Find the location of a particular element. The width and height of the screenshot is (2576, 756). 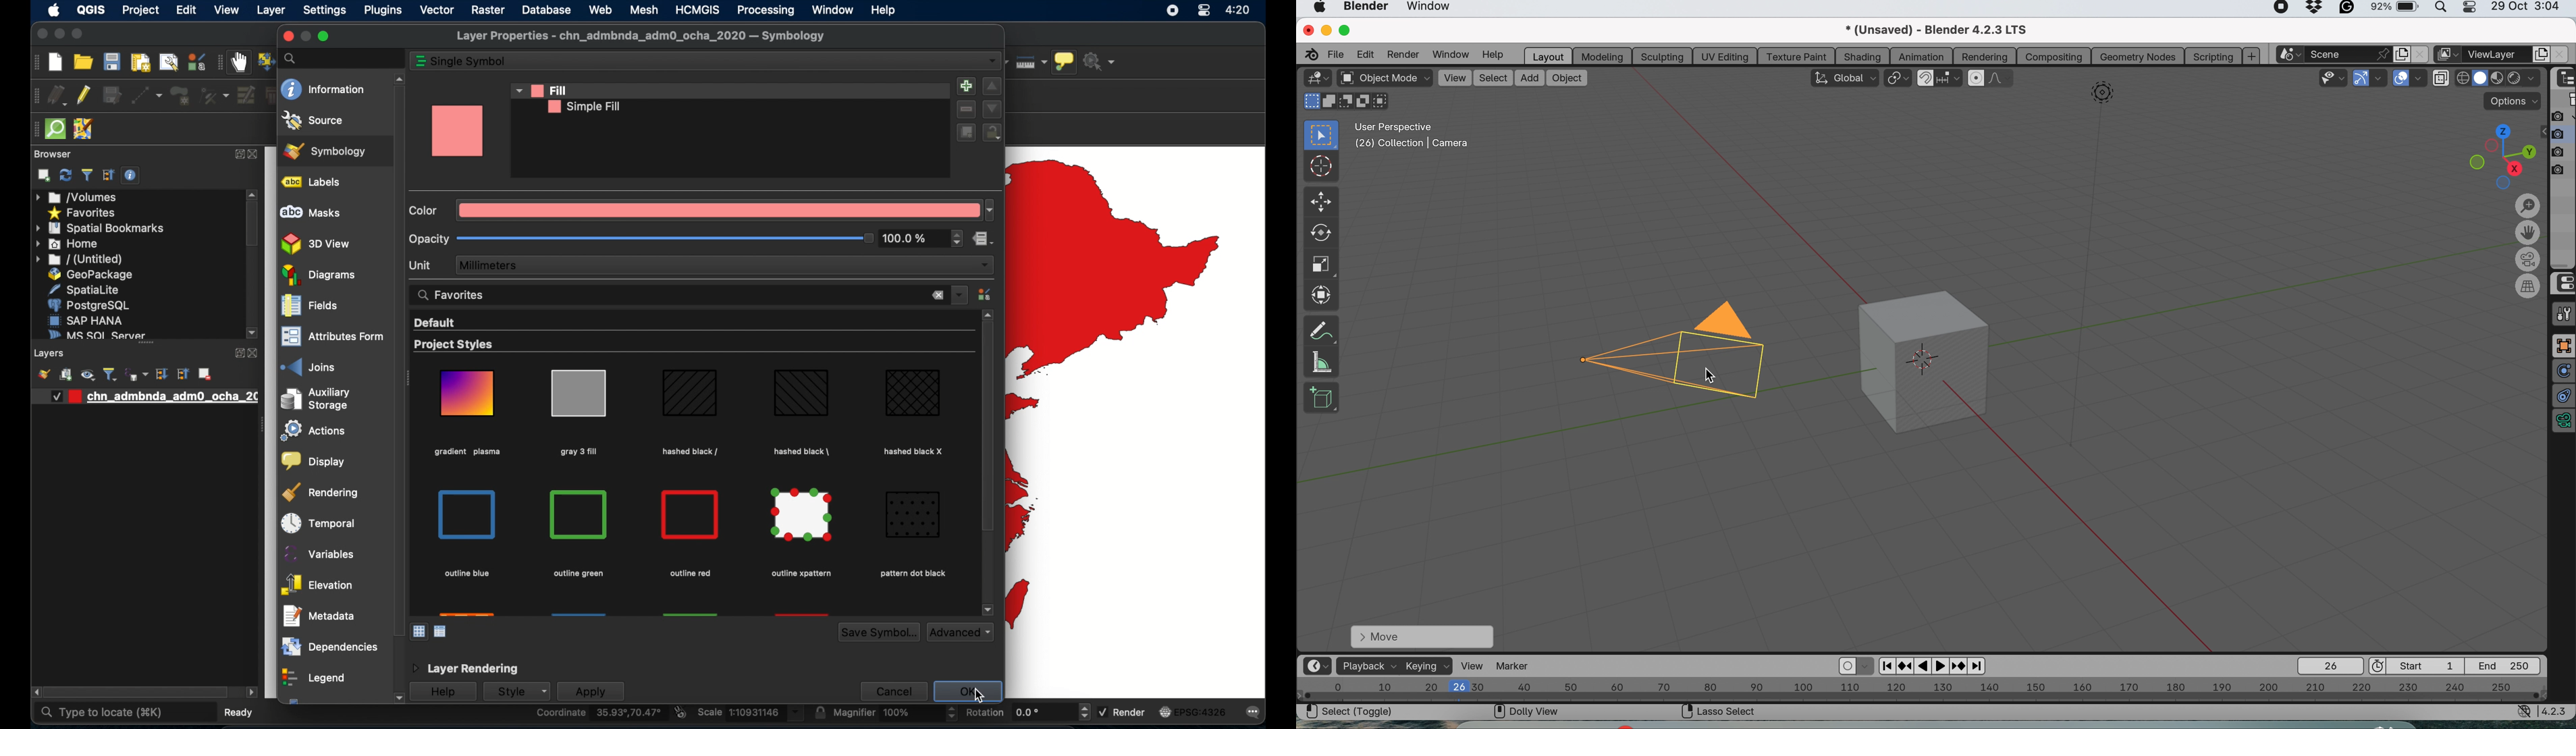

screen recorder icon is located at coordinates (1172, 10).